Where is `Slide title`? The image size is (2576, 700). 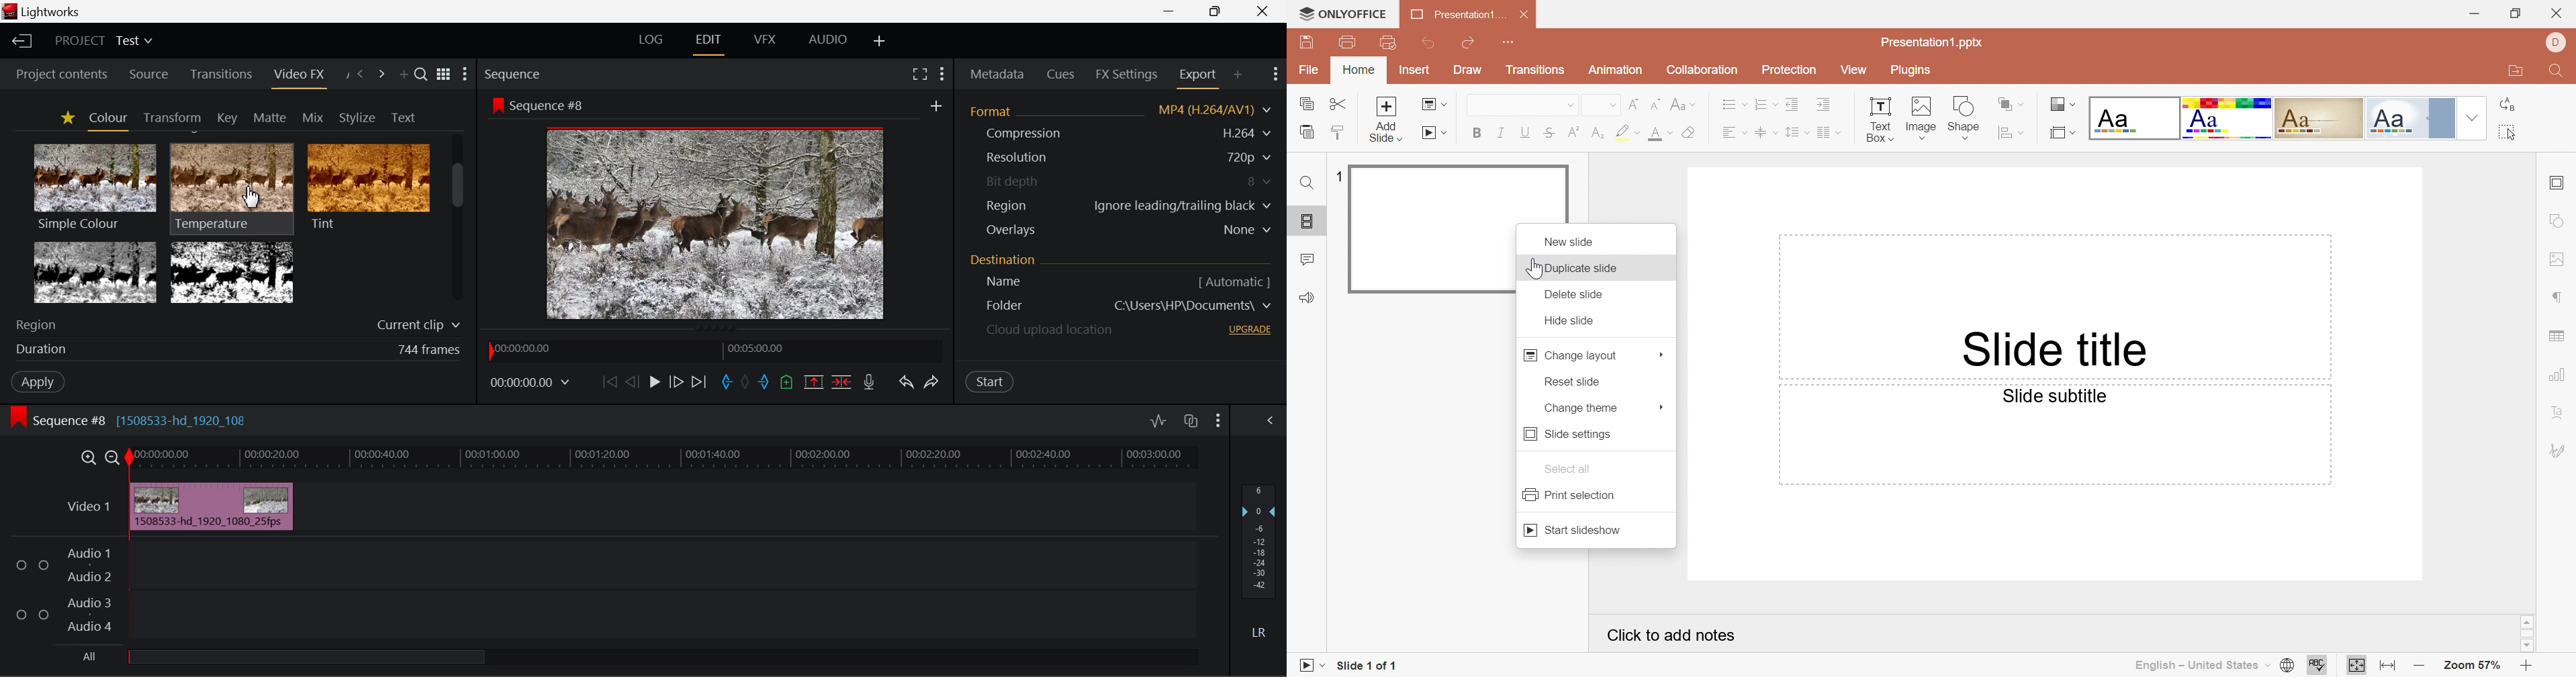
Slide title is located at coordinates (2051, 347).